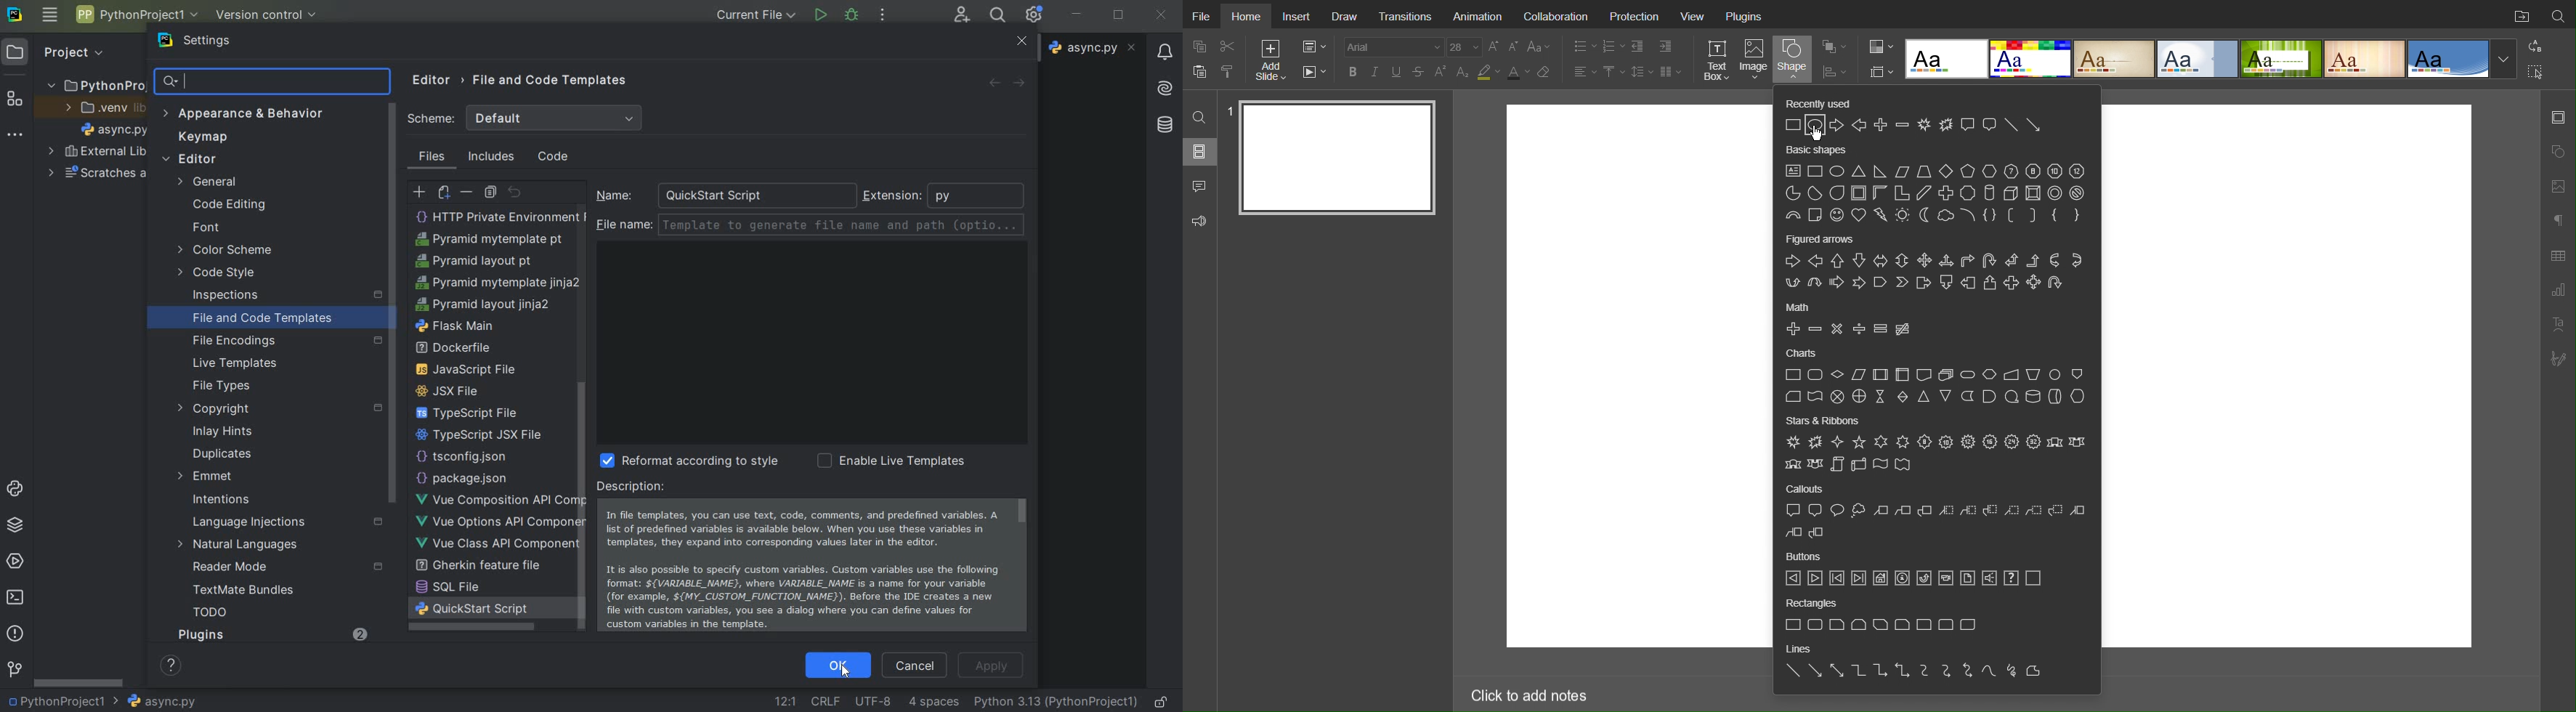  I want to click on copyright, so click(276, 410).